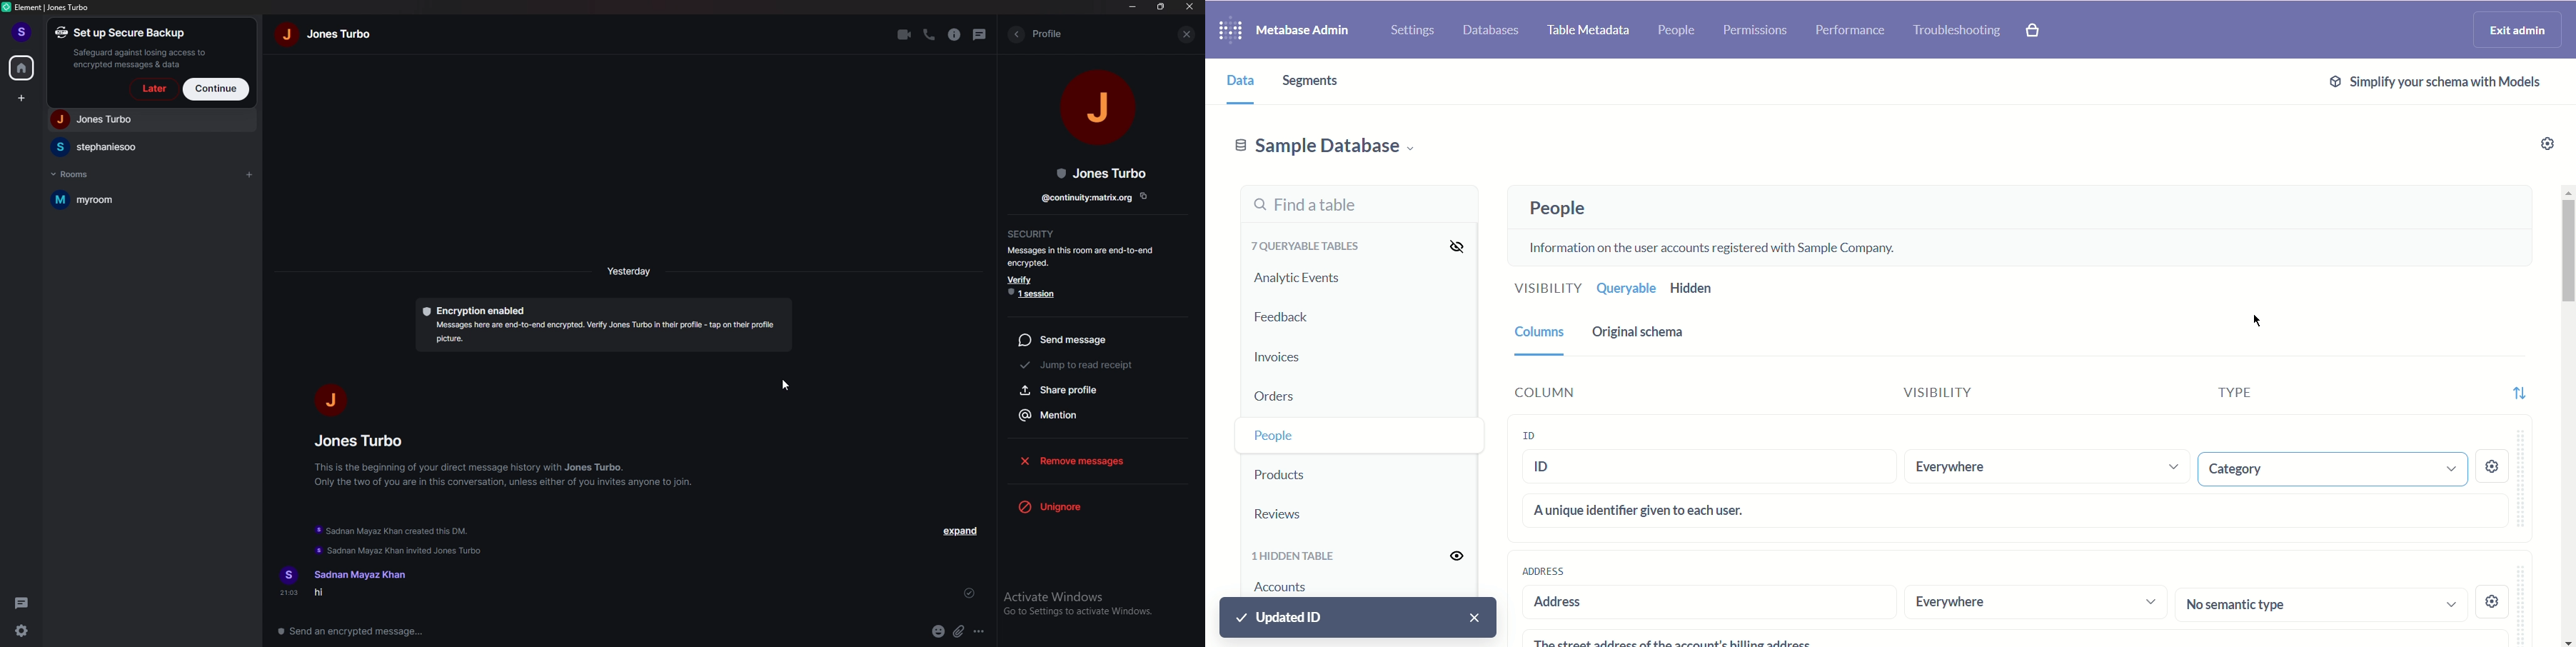  What do you see at coordinates (217, 89) in the screenshot?
I see `continue` at bounding box center [217, 89].